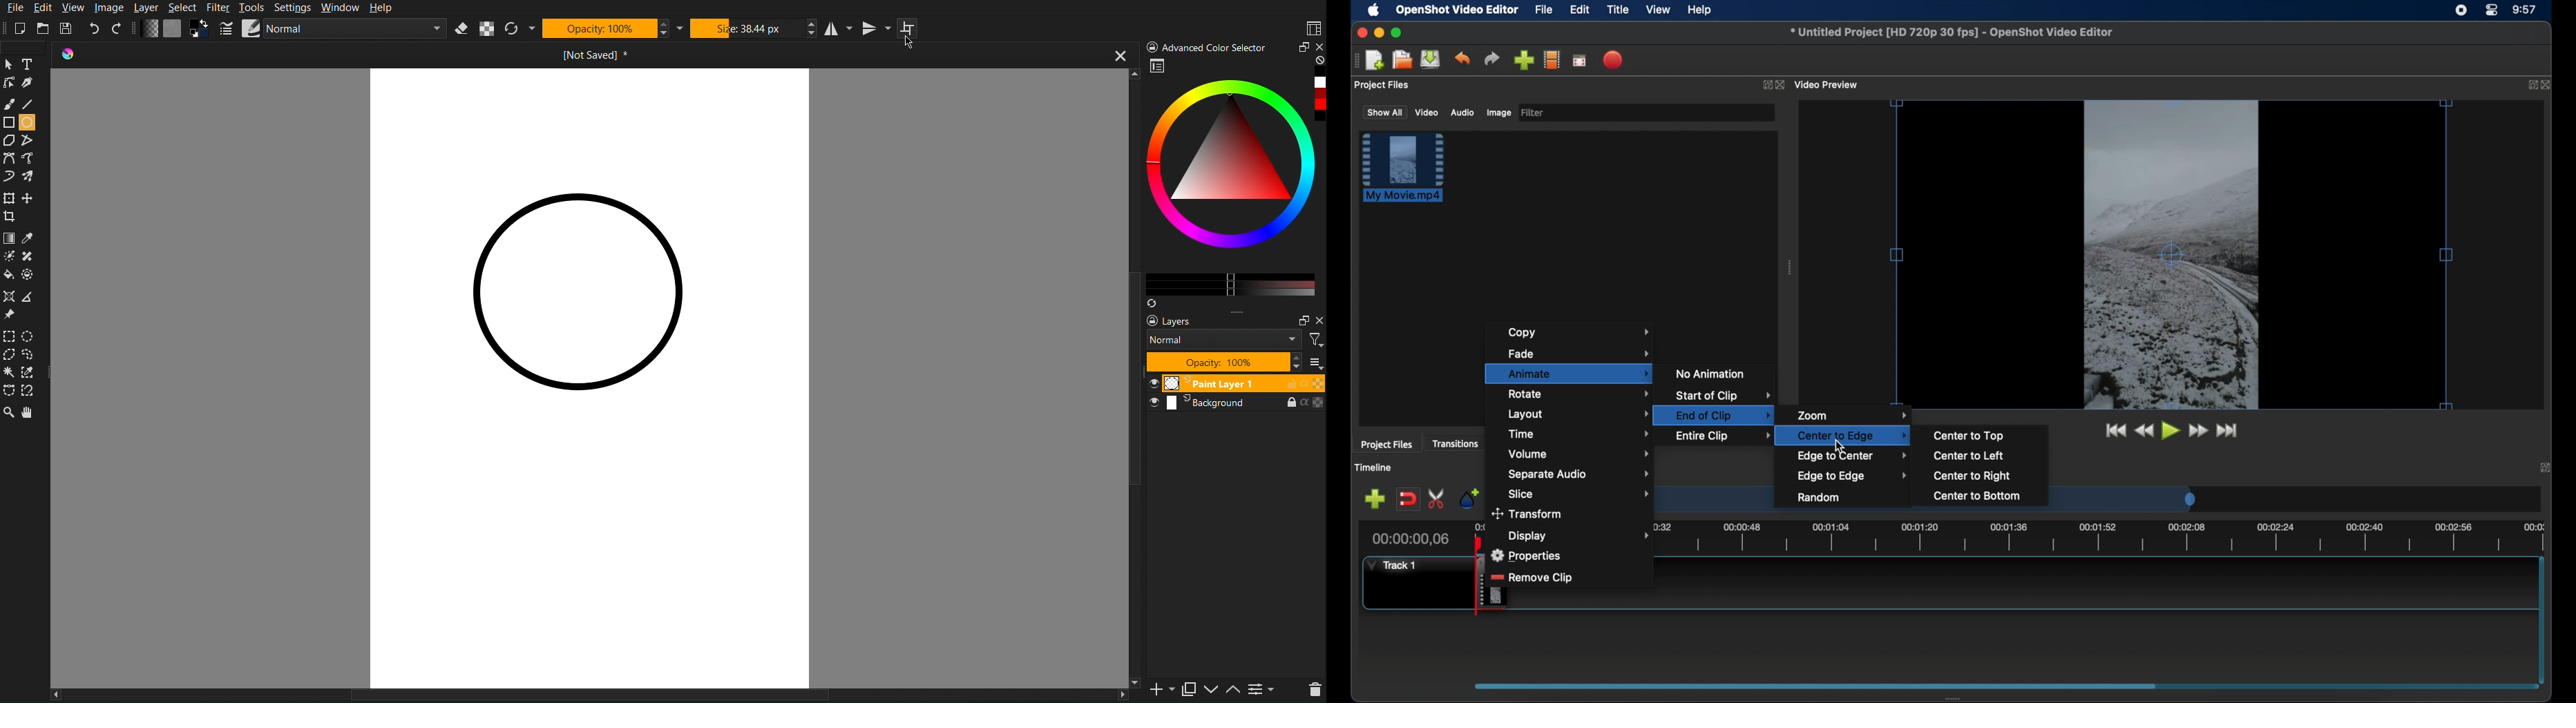 Image resolution: width=2576 pixels, height=728 pixels. Describe the element at coordinates (1782, 85) in the screenshot. I see `close` at that location.